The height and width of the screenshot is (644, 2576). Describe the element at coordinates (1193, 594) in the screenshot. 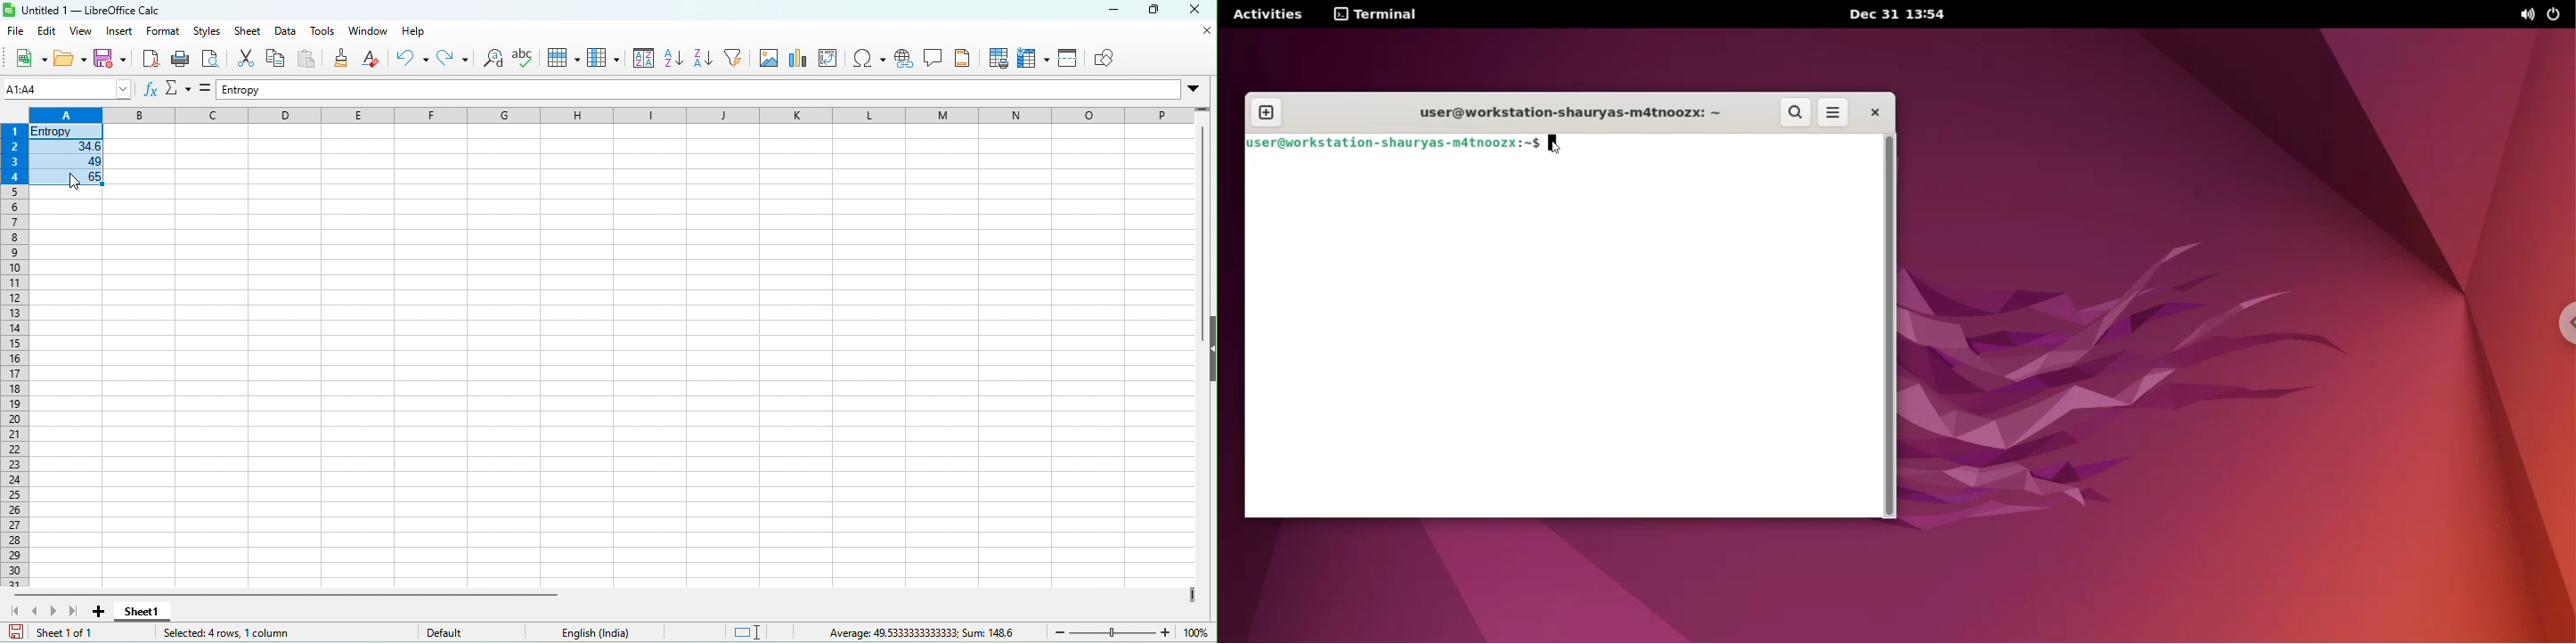

I see `drag to view more columns` at that location.